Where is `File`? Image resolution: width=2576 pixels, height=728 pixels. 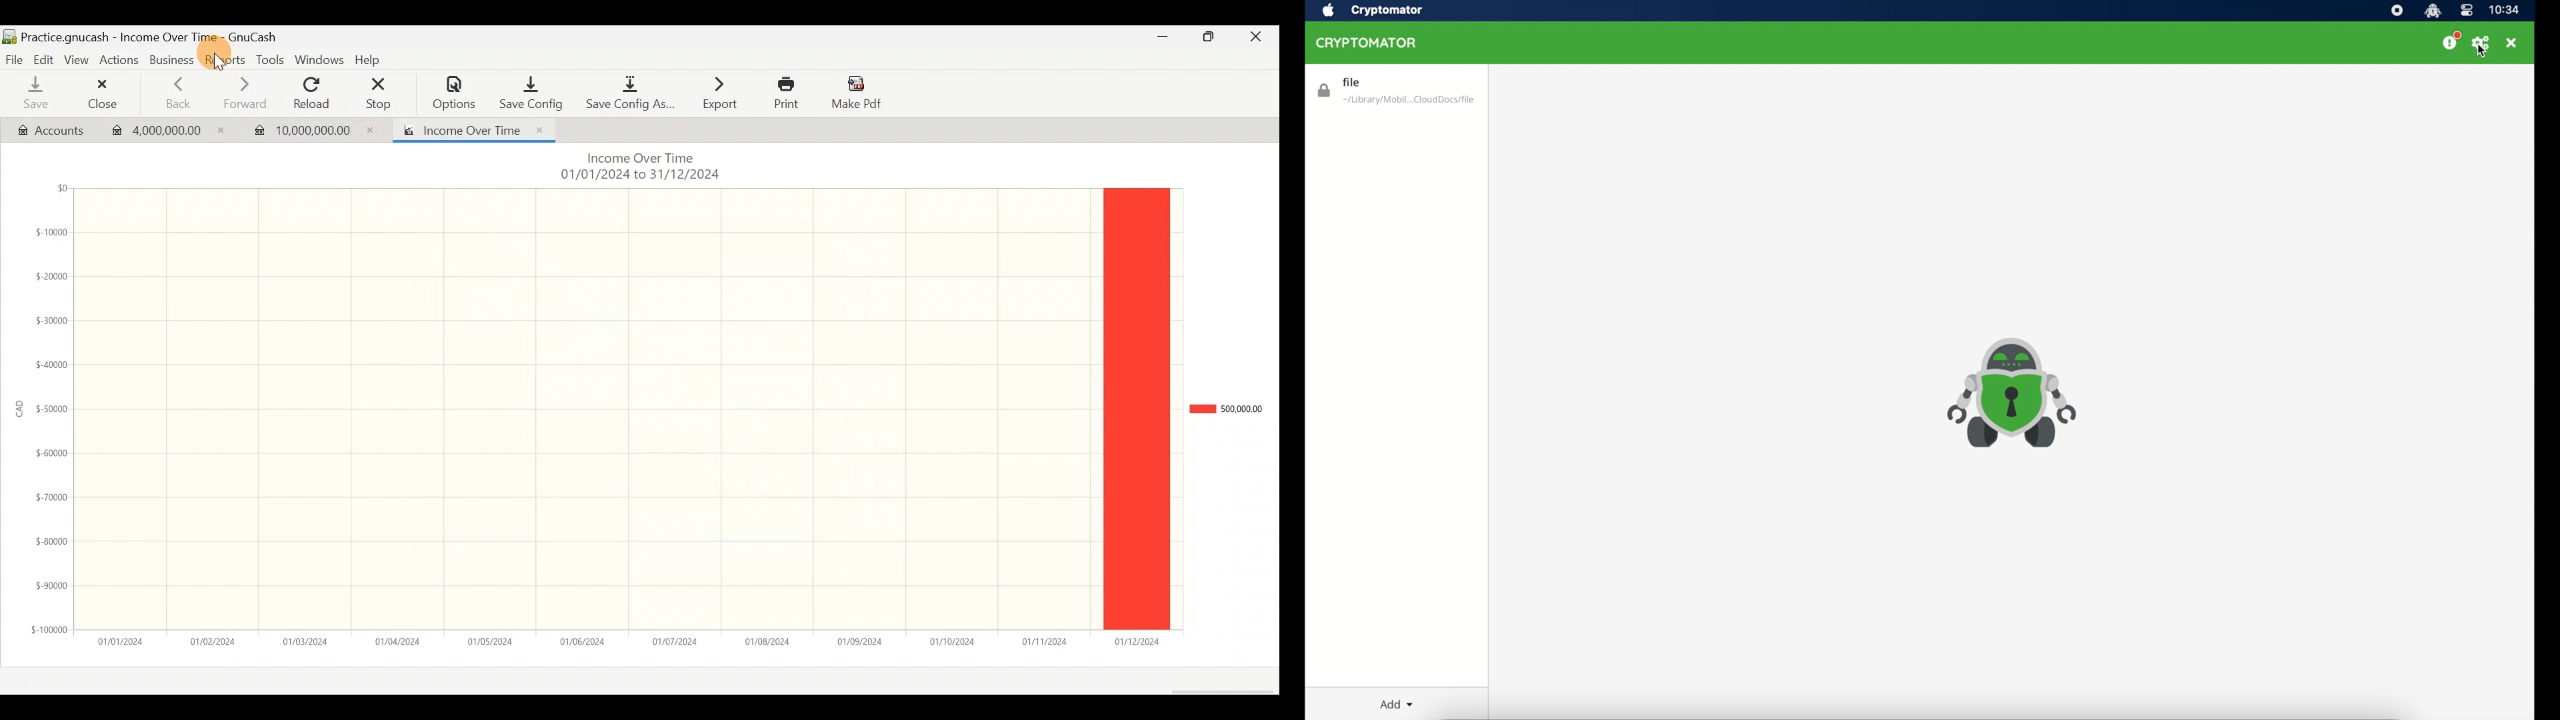
File is located at coordinates (14, 58).